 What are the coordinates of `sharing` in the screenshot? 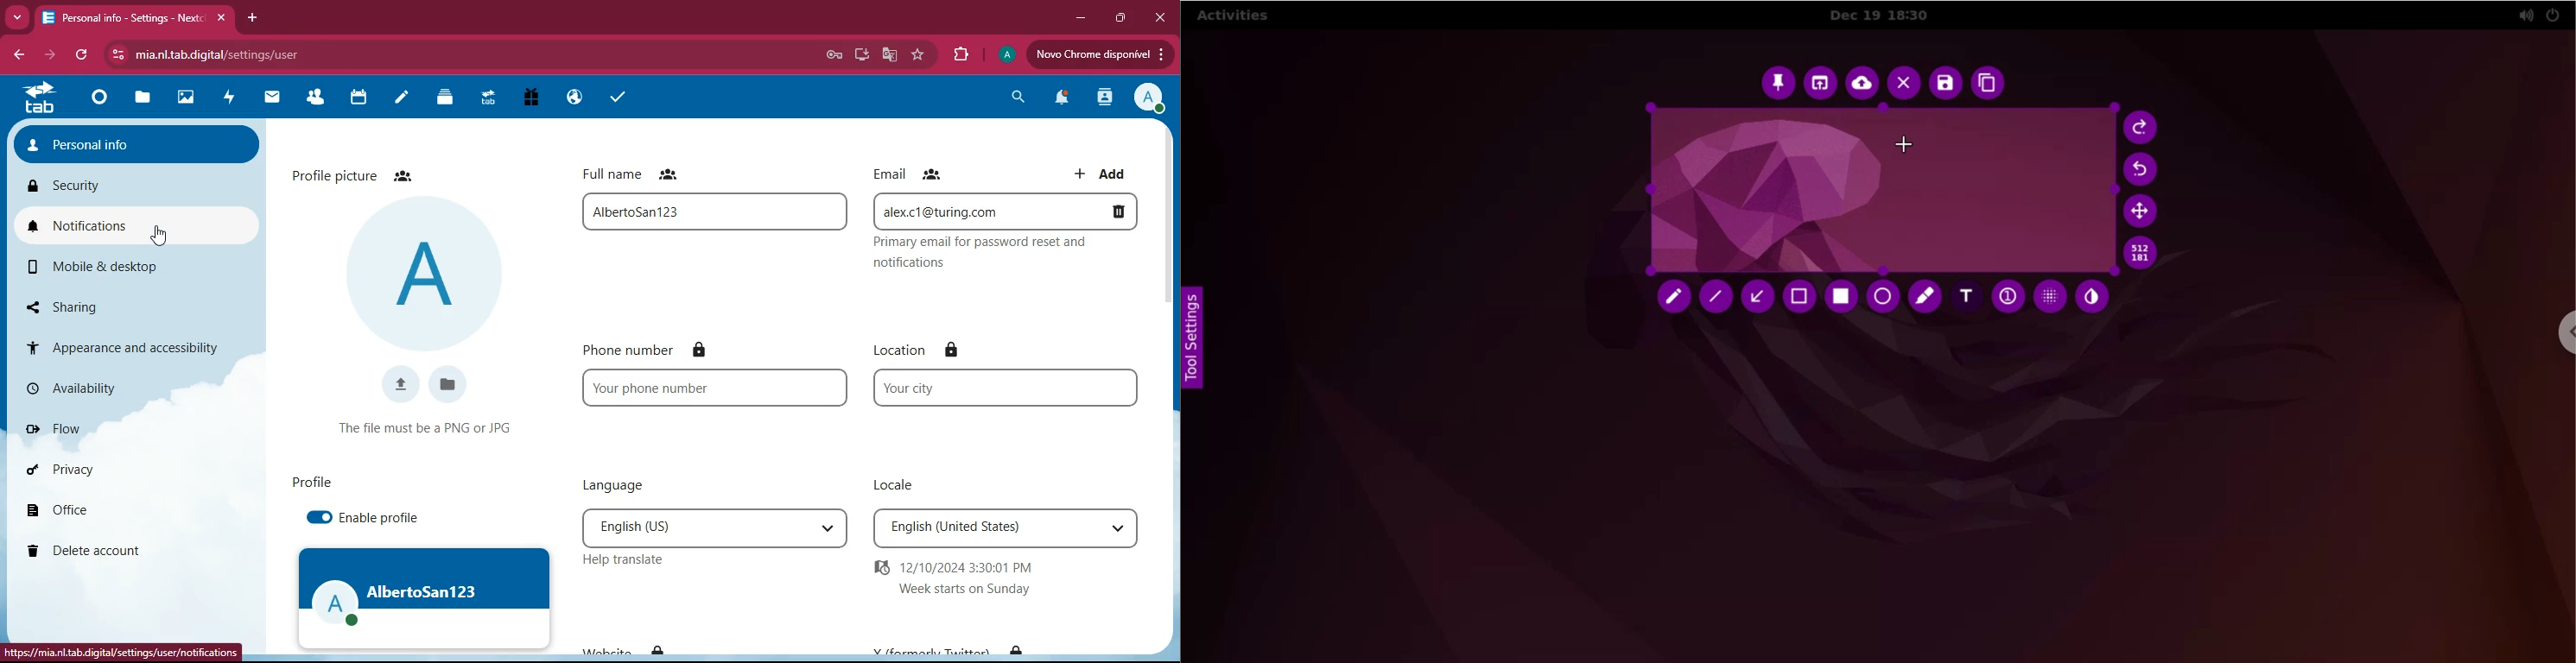 It's located at (100, 303).